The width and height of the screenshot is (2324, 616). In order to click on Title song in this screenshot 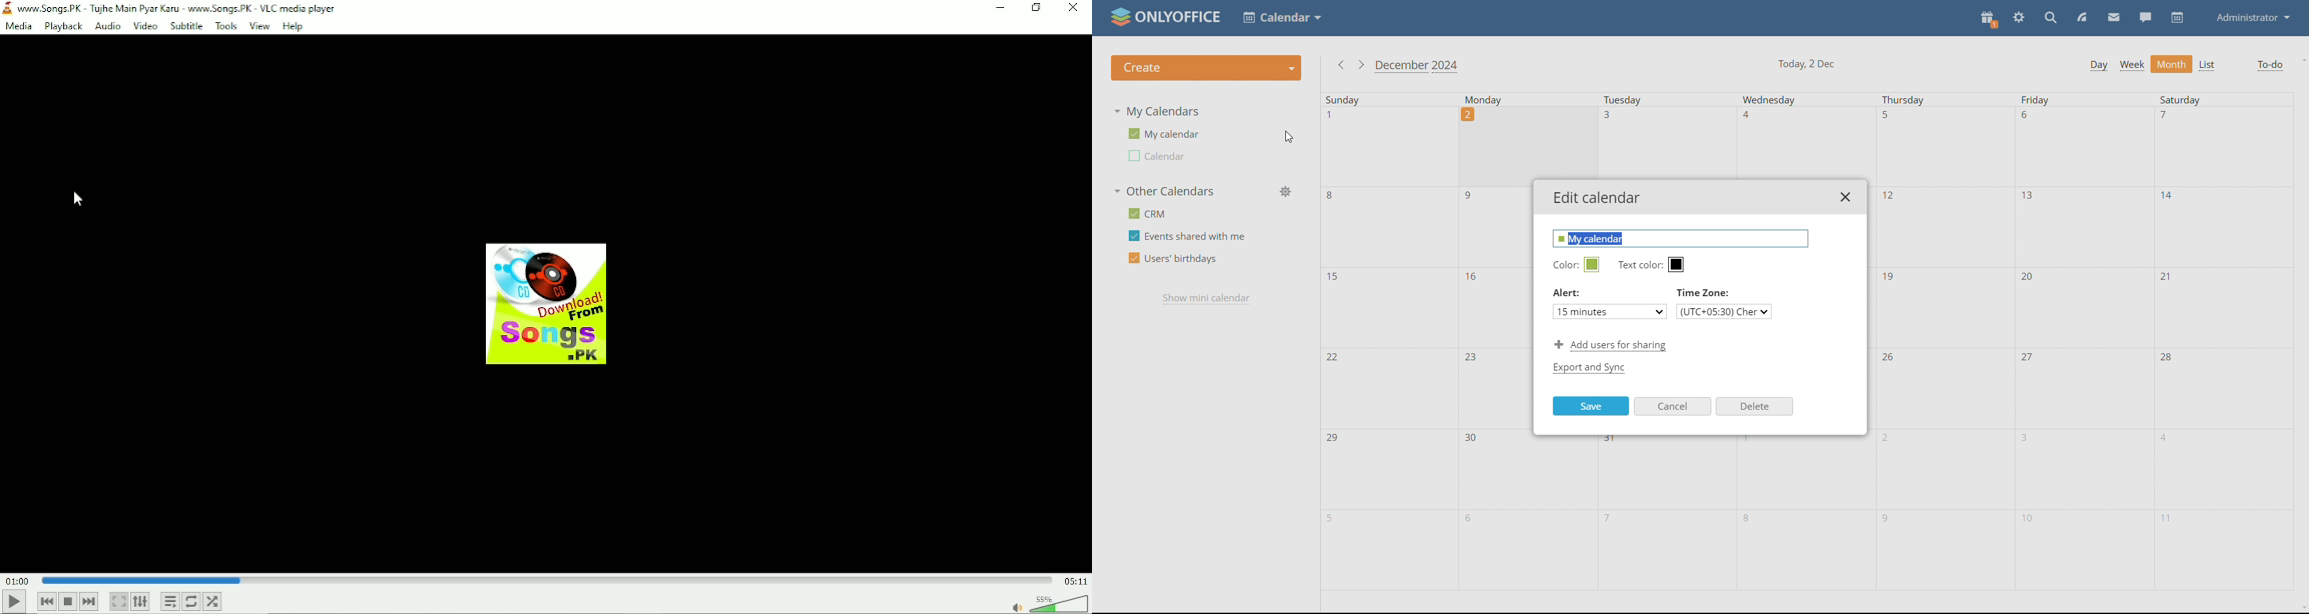, I will do `click(183, 8)`.